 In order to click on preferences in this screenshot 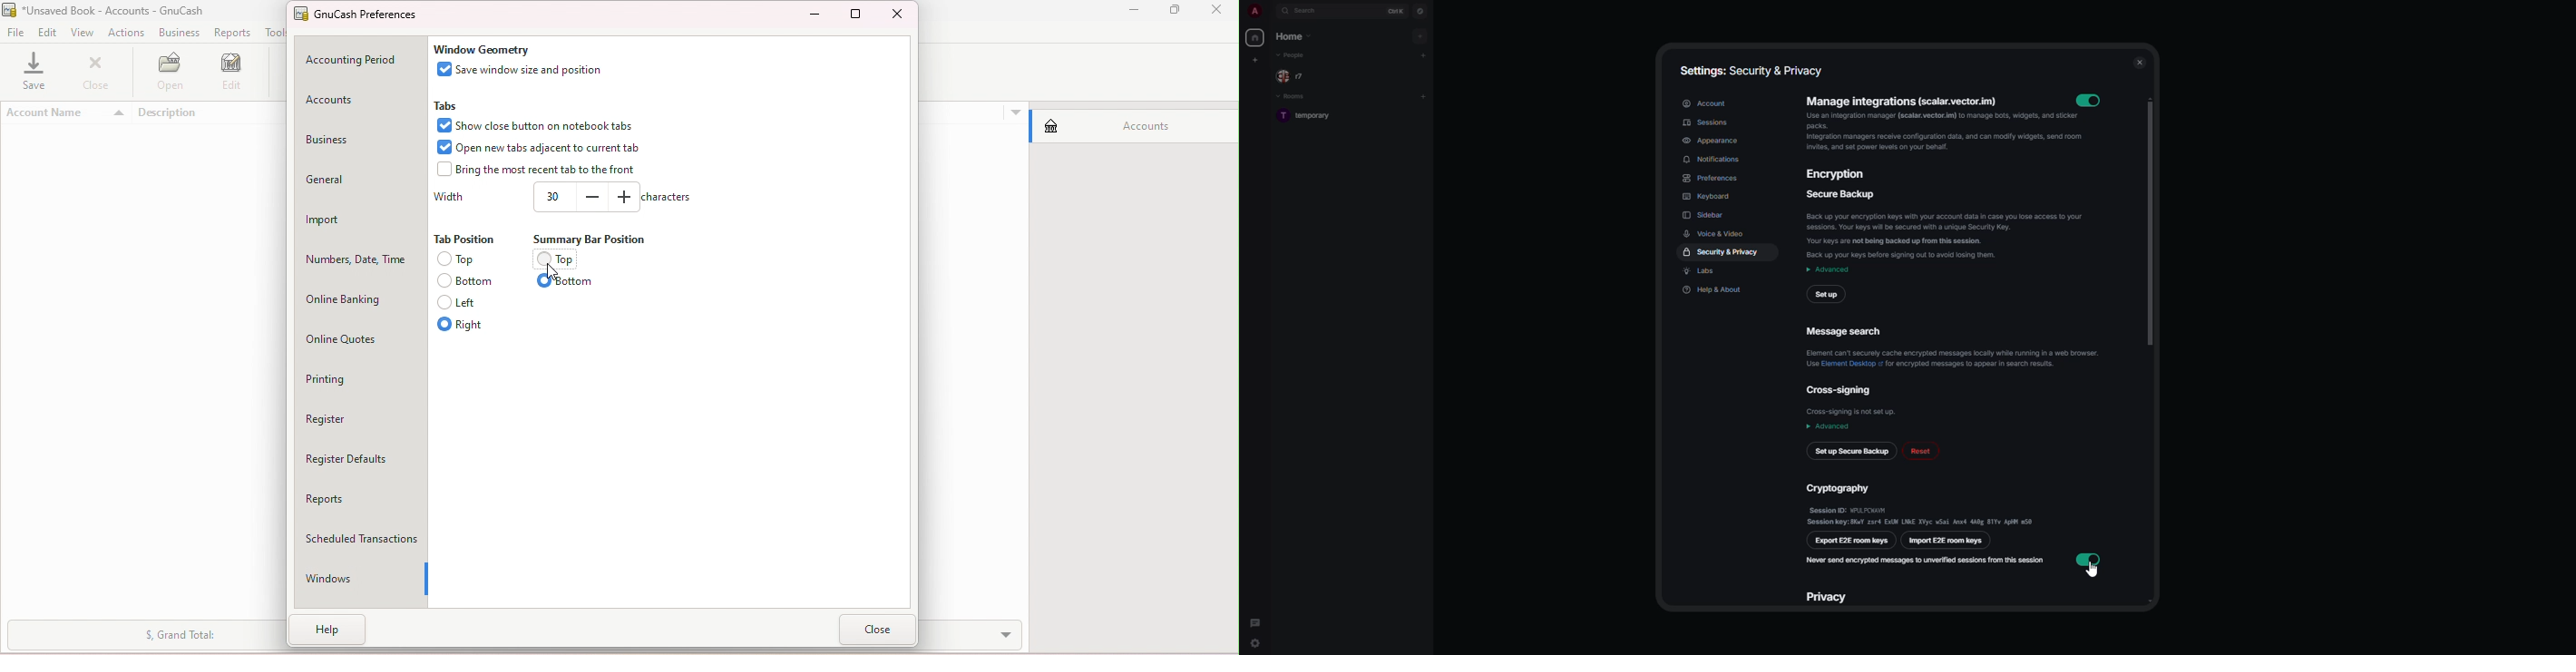, I will do `click(1718, 178)`.